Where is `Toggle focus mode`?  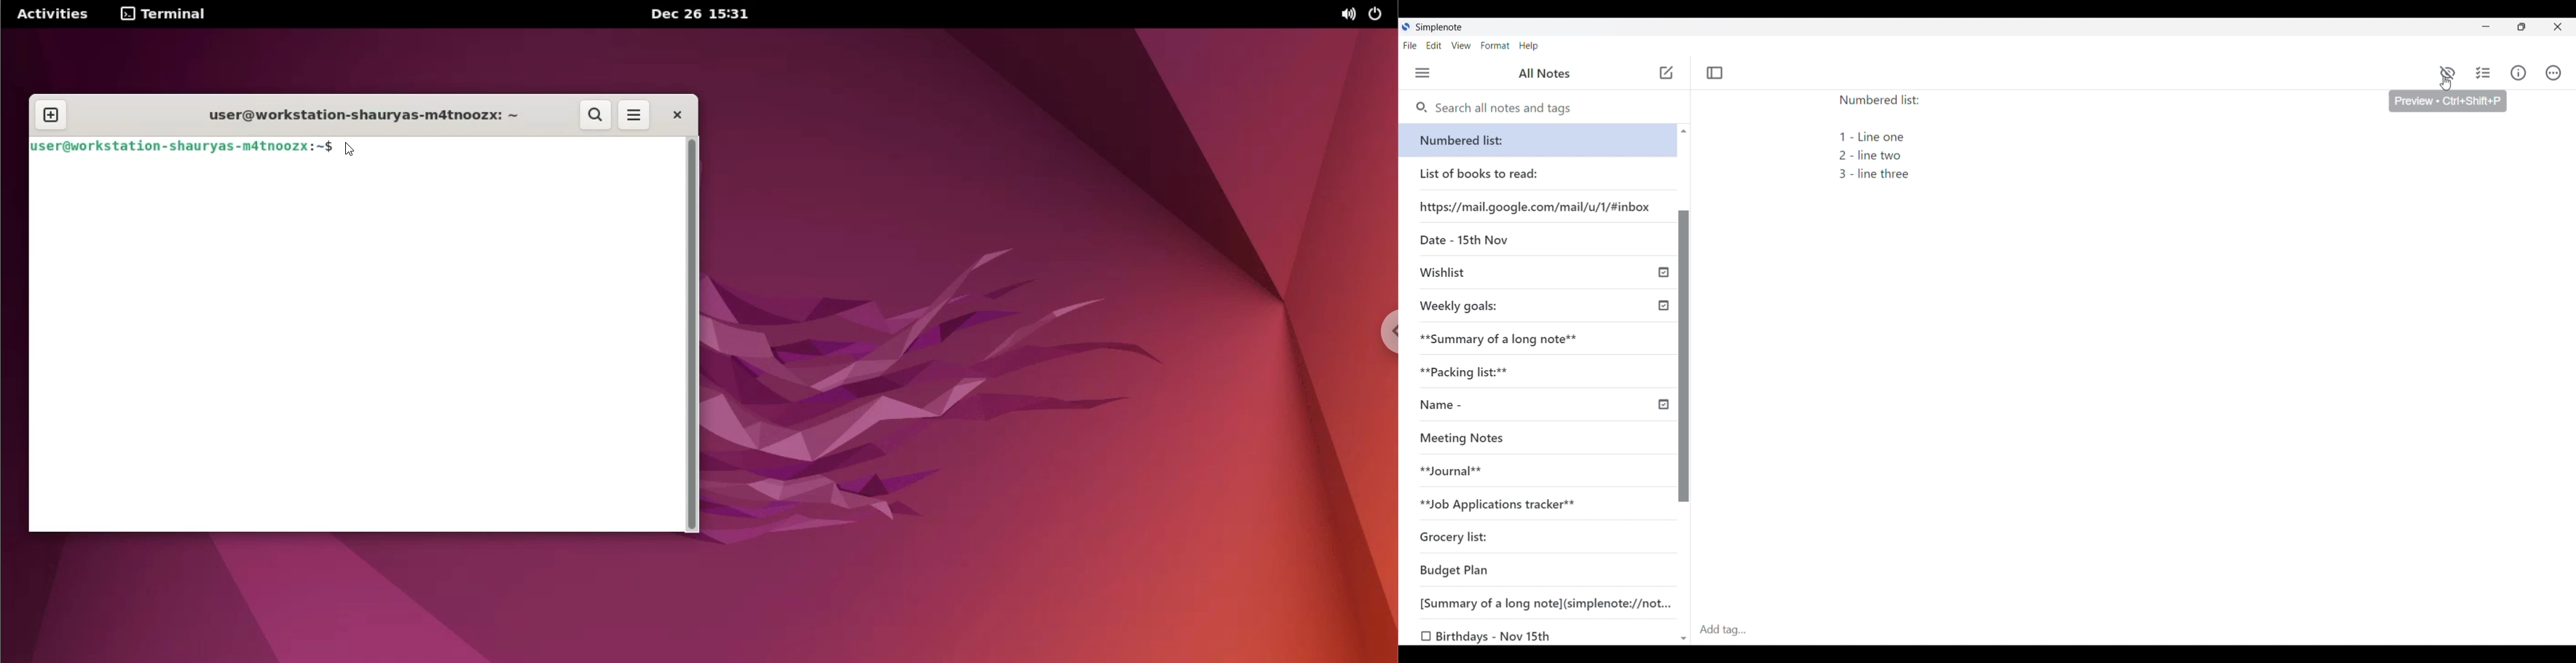
Toggle focus mode is located at coordinates (1716, 72).